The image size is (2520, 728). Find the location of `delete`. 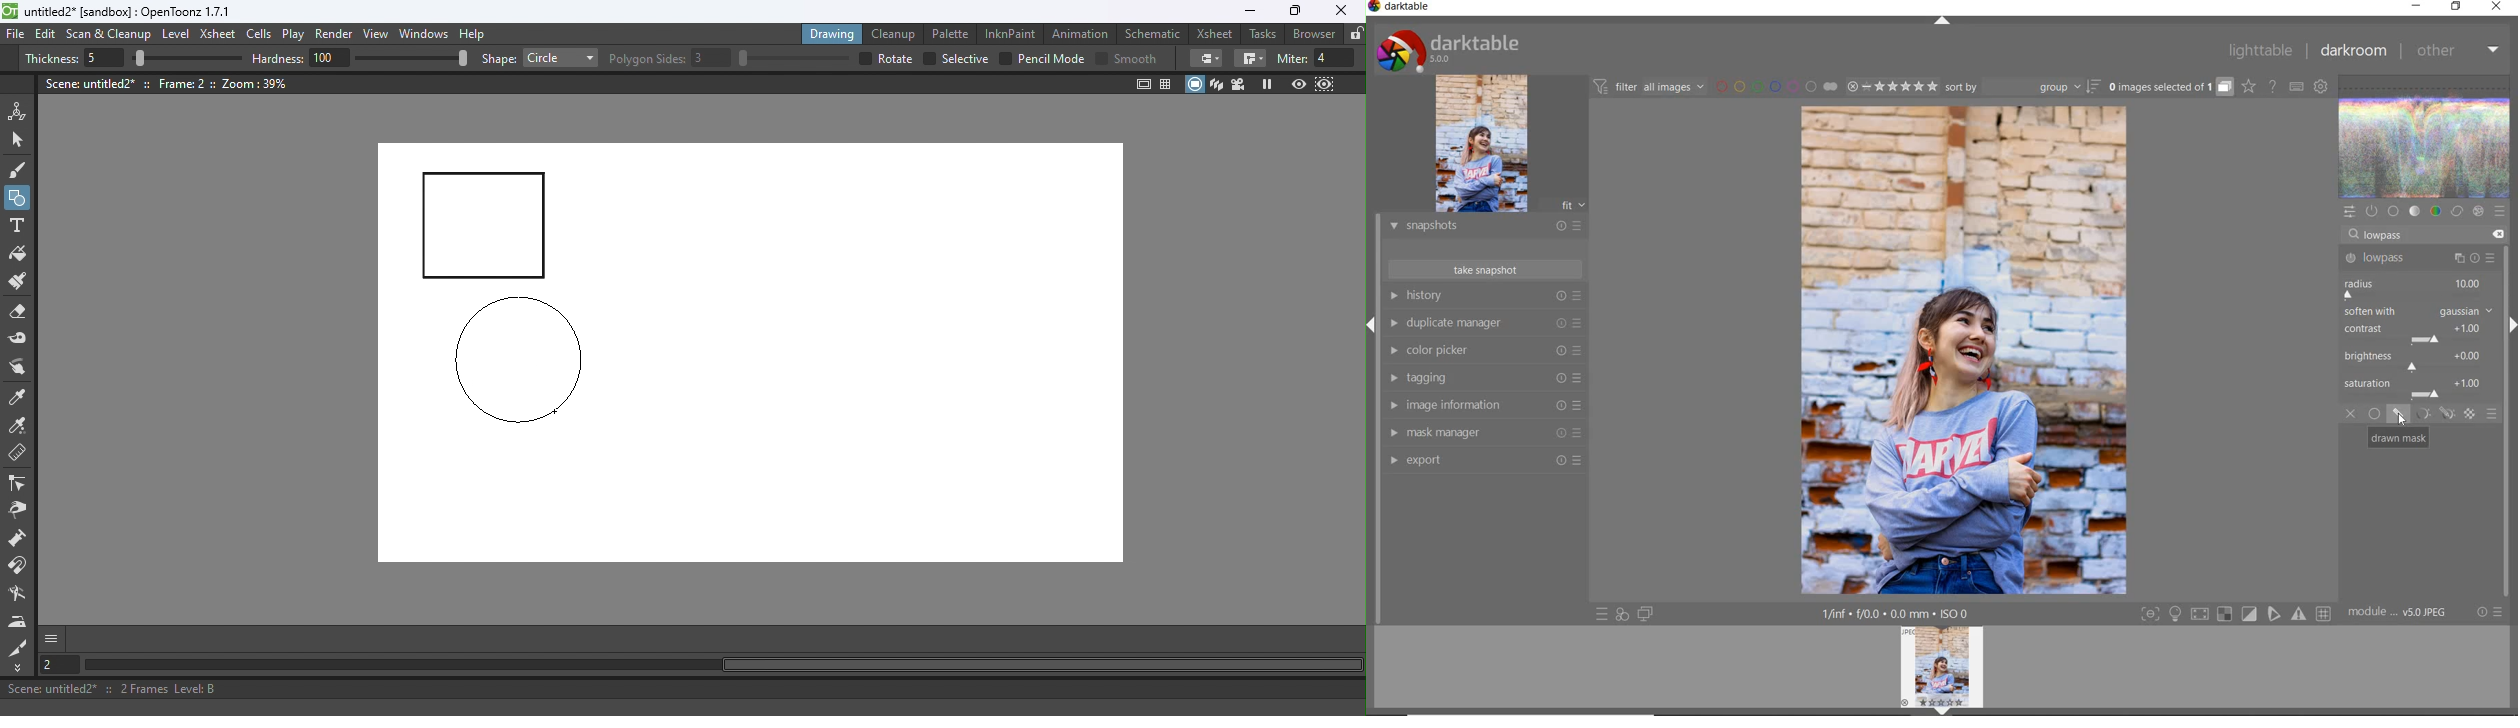

delete is located at coordinates (2496, 233).